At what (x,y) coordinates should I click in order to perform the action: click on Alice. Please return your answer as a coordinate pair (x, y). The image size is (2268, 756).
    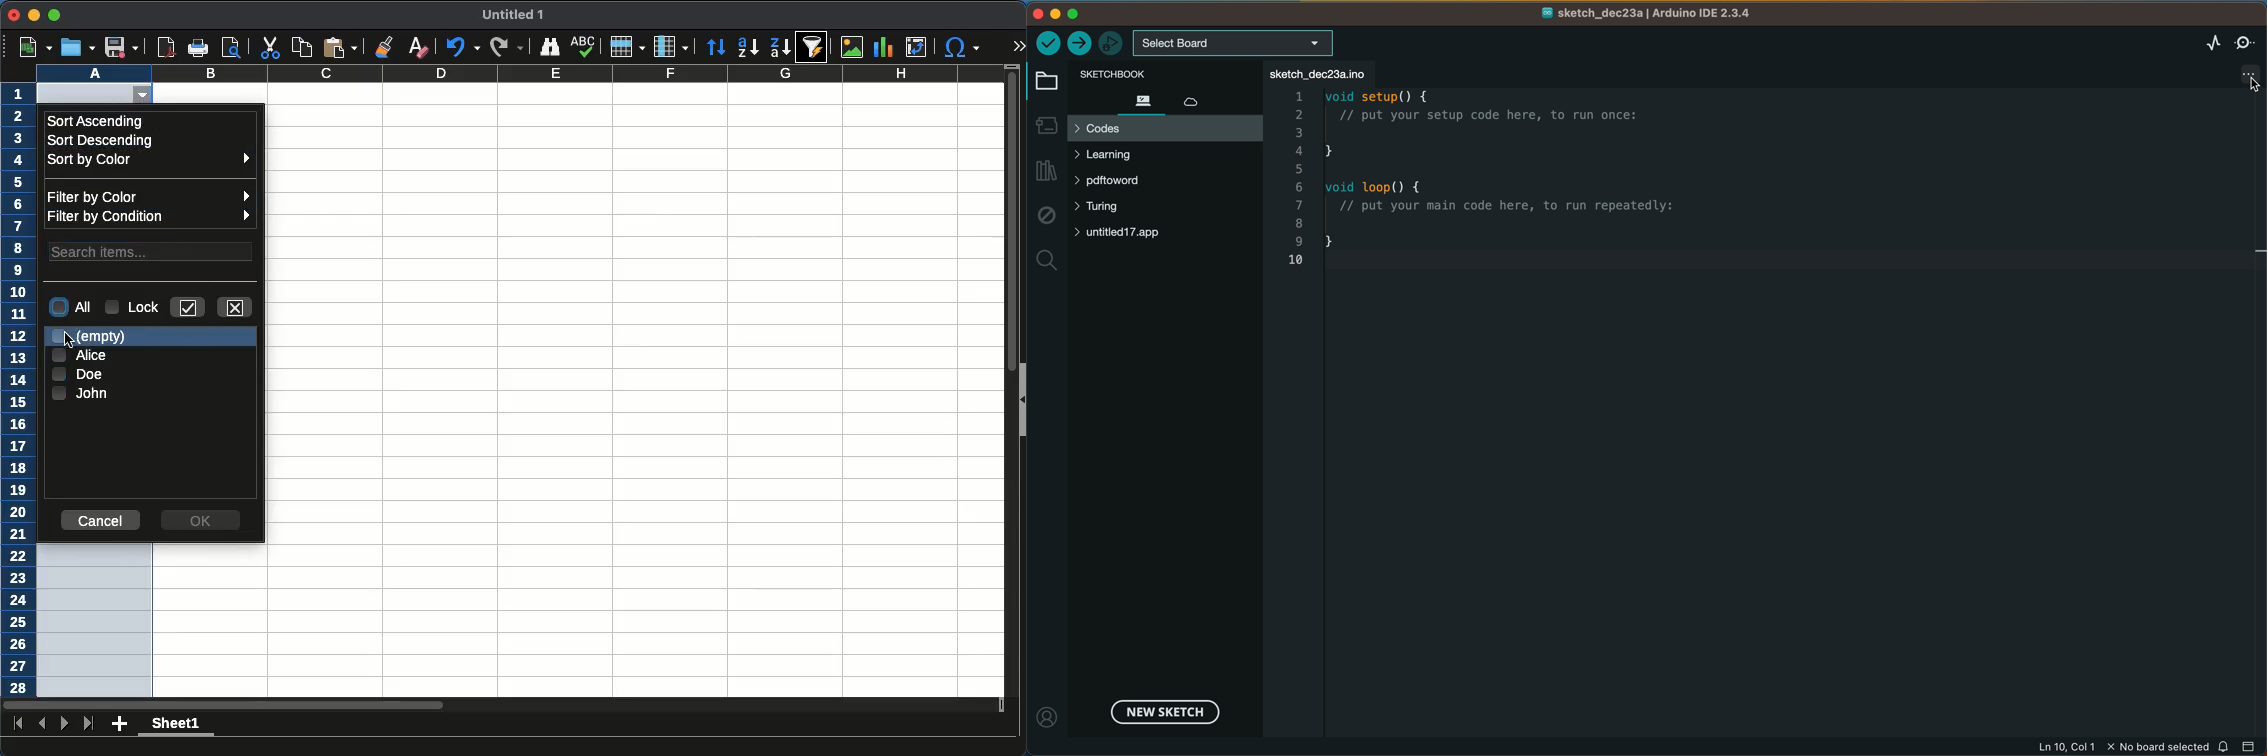
    Looking at the image, I should click on (78, 355).